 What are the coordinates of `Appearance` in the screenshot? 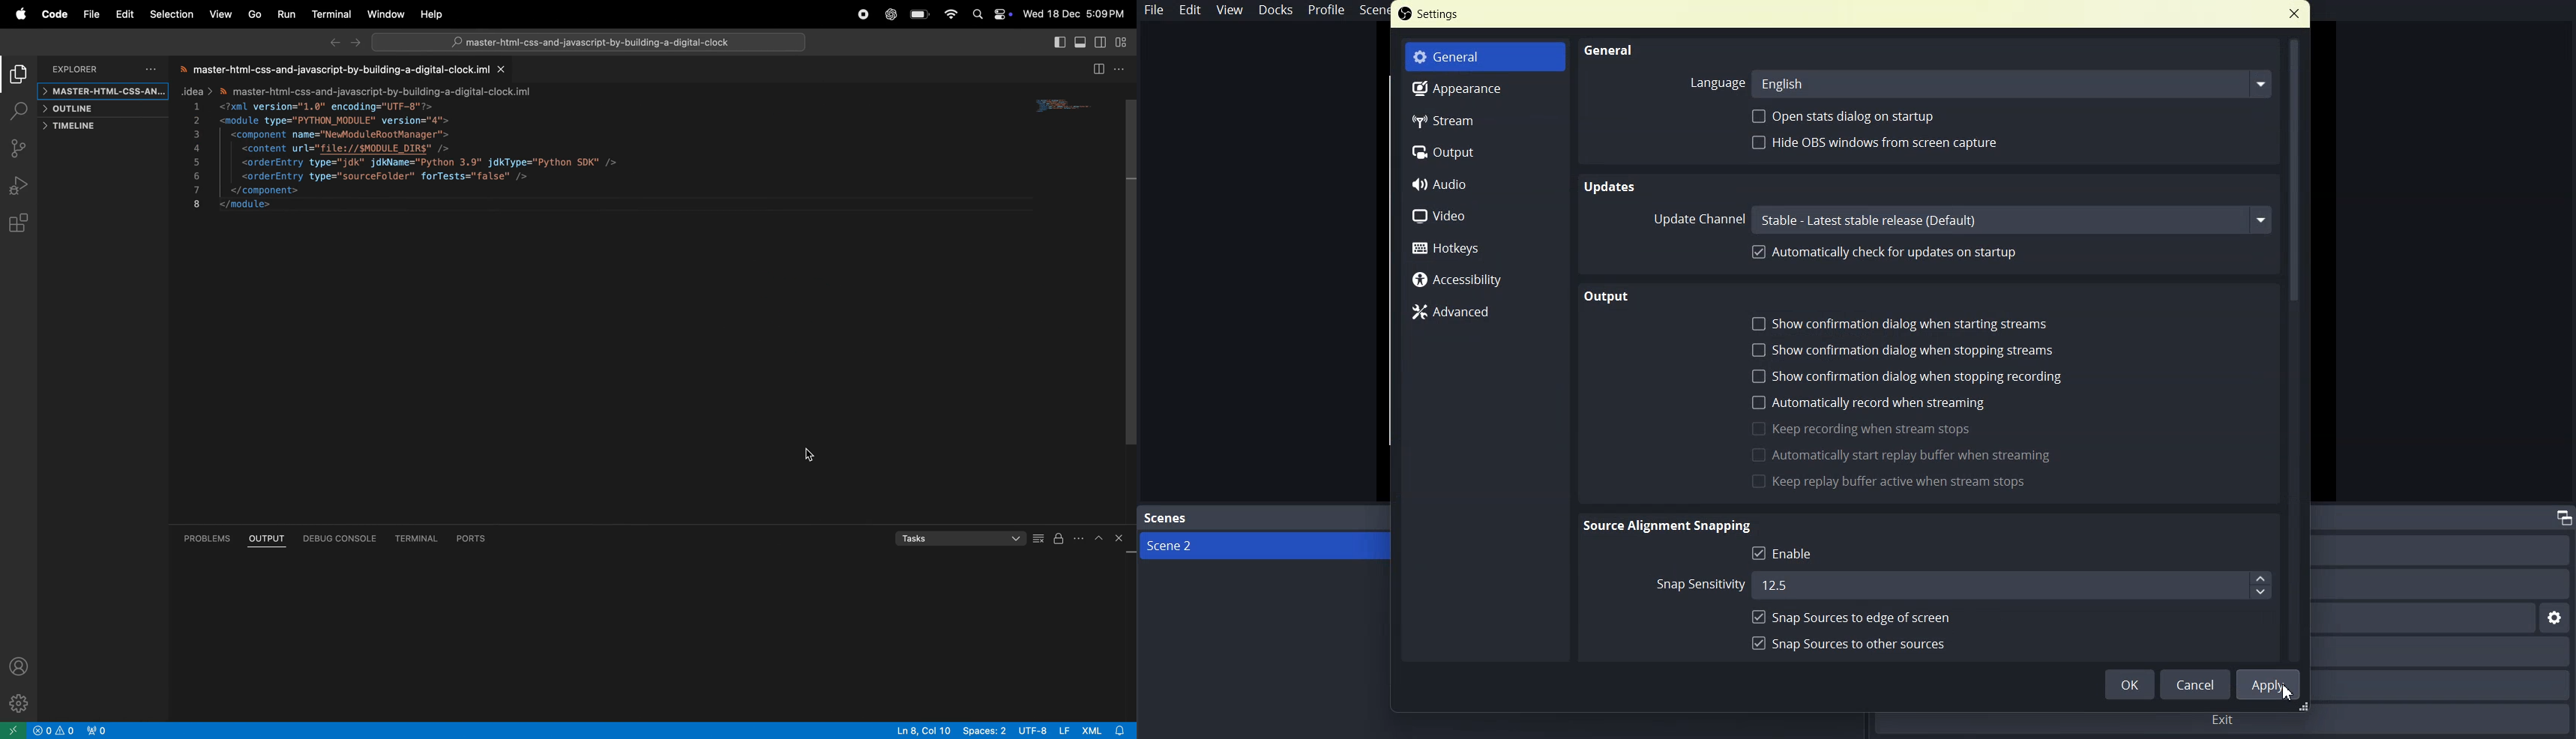 It's located at (1487, 89).